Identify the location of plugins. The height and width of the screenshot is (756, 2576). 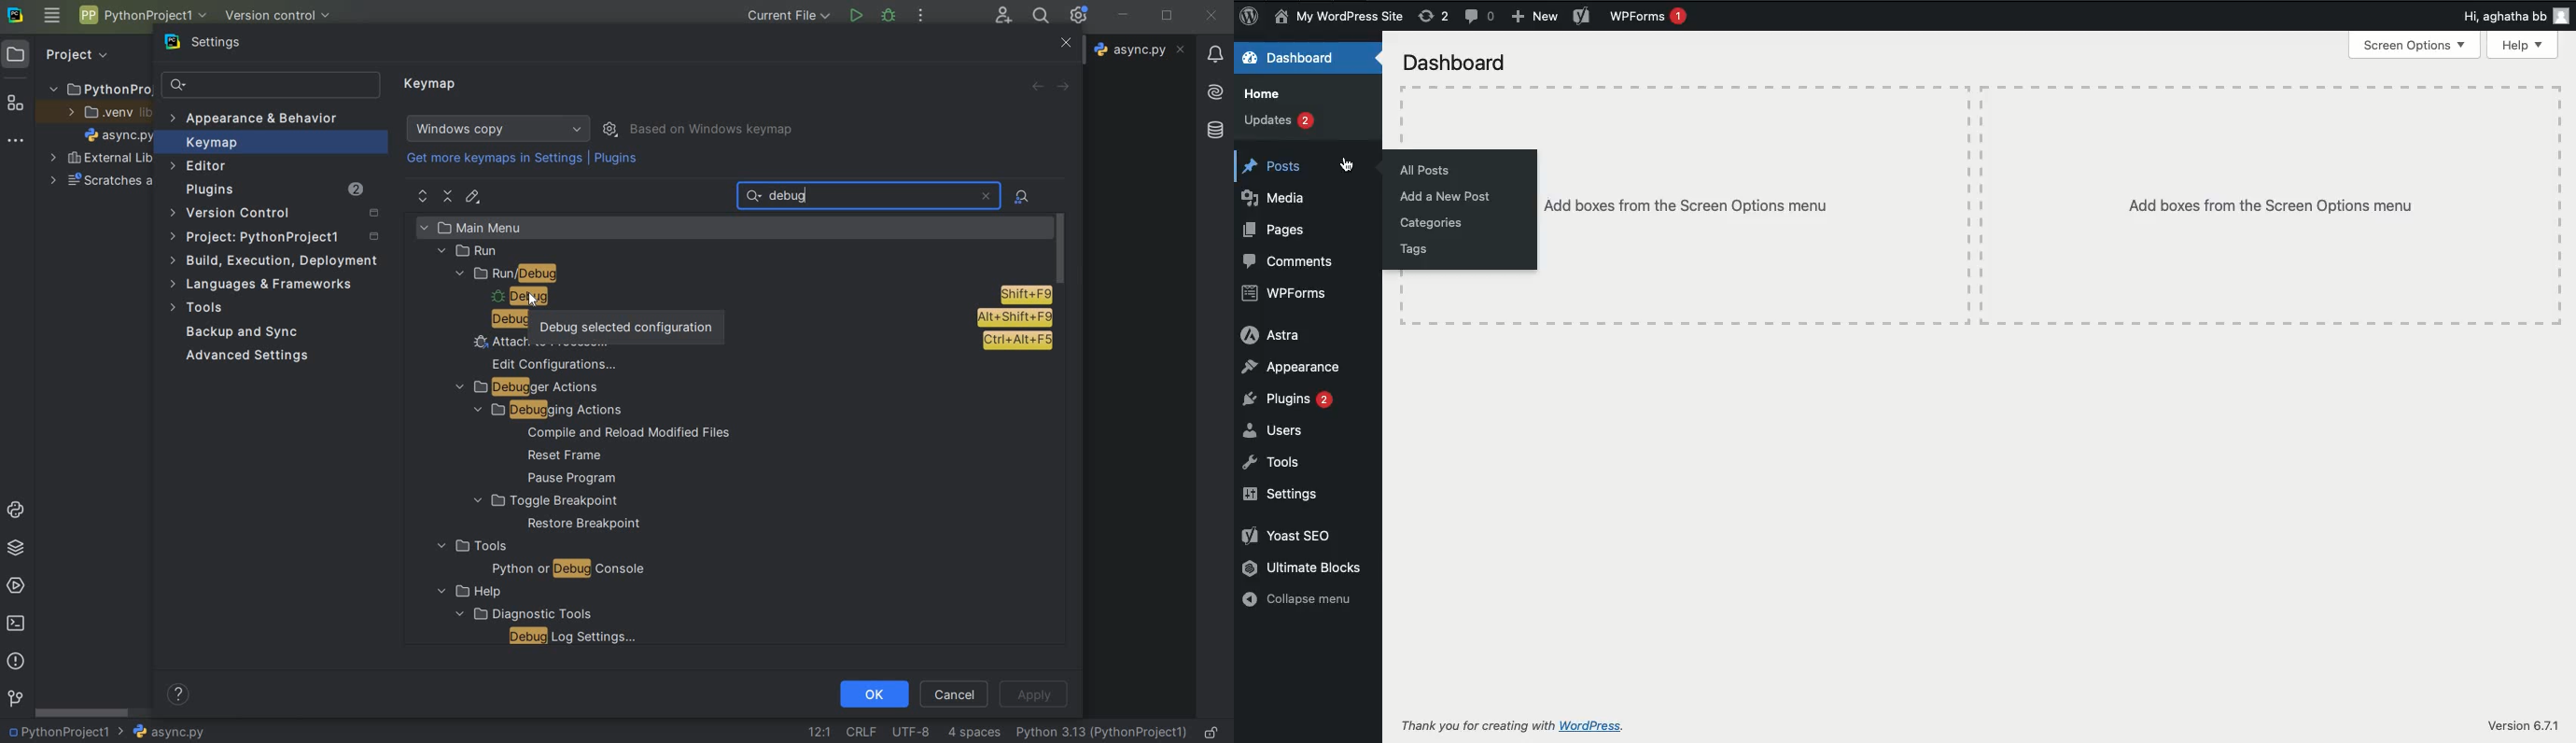
(618, 161).